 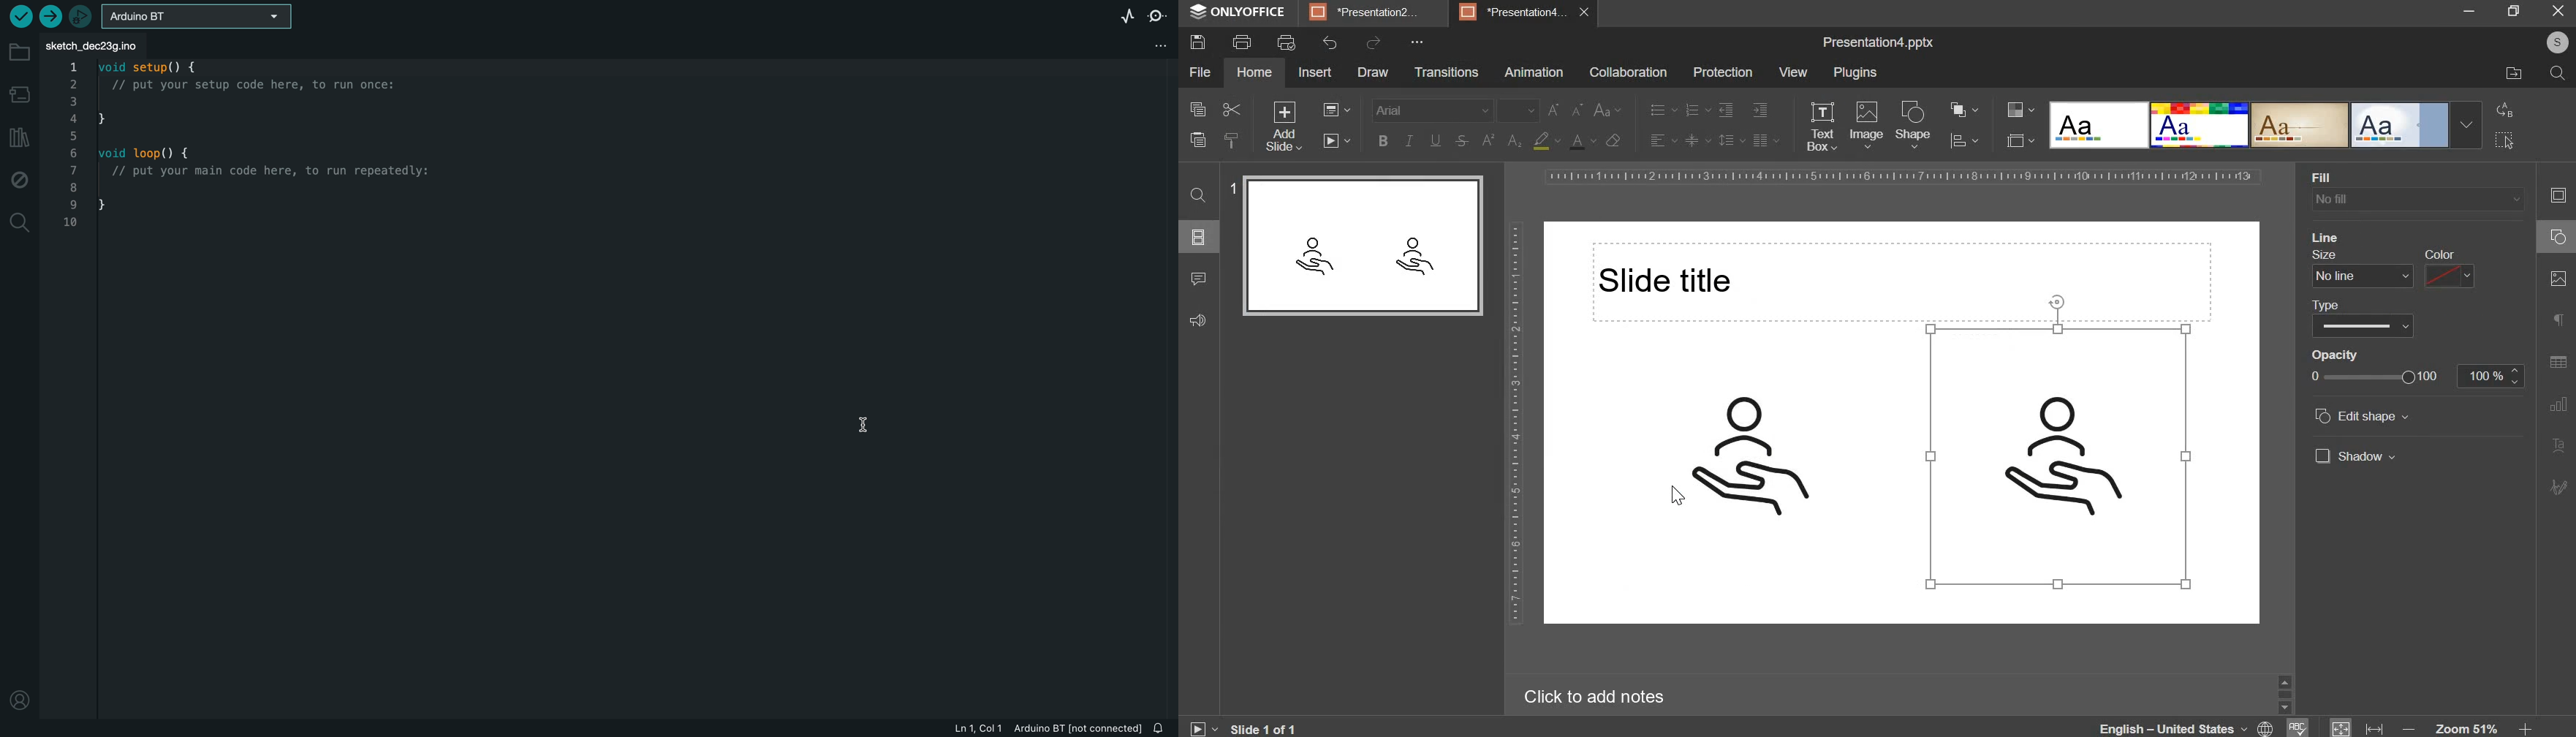 I want to click on Click to add notes, so click(x=1592, y=698).